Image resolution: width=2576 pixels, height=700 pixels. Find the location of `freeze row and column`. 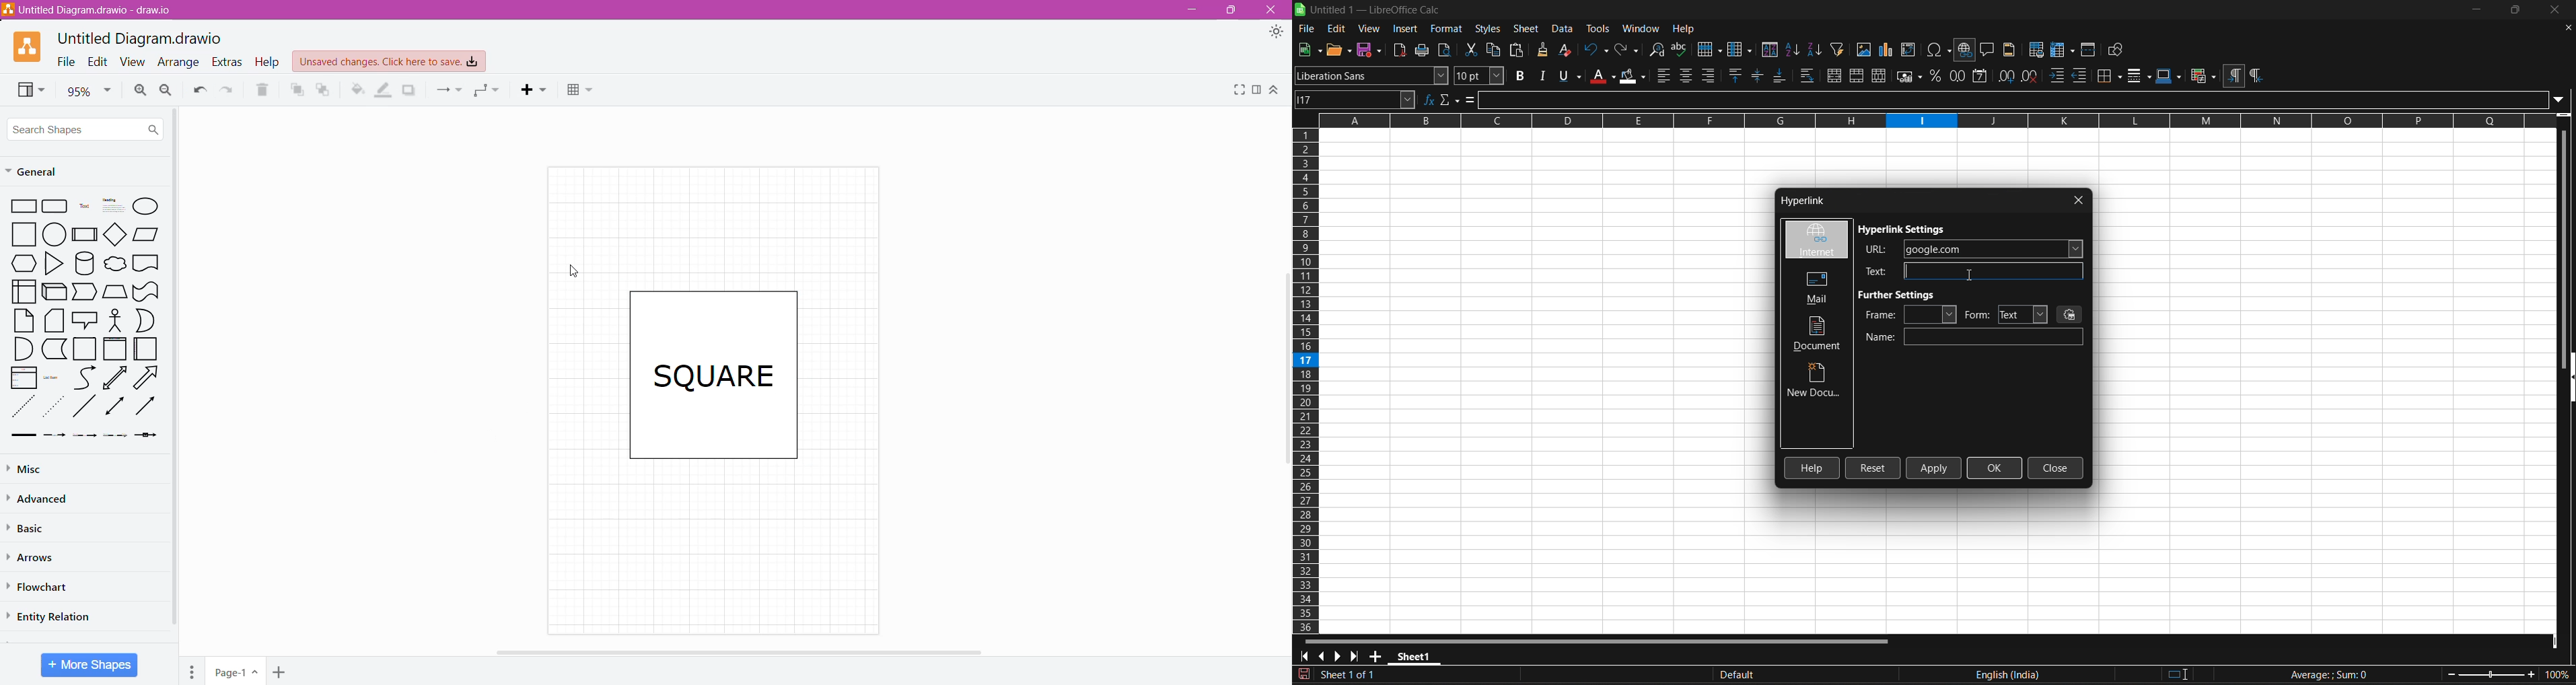

freeze row and column is located at coordinates (2063, 49).